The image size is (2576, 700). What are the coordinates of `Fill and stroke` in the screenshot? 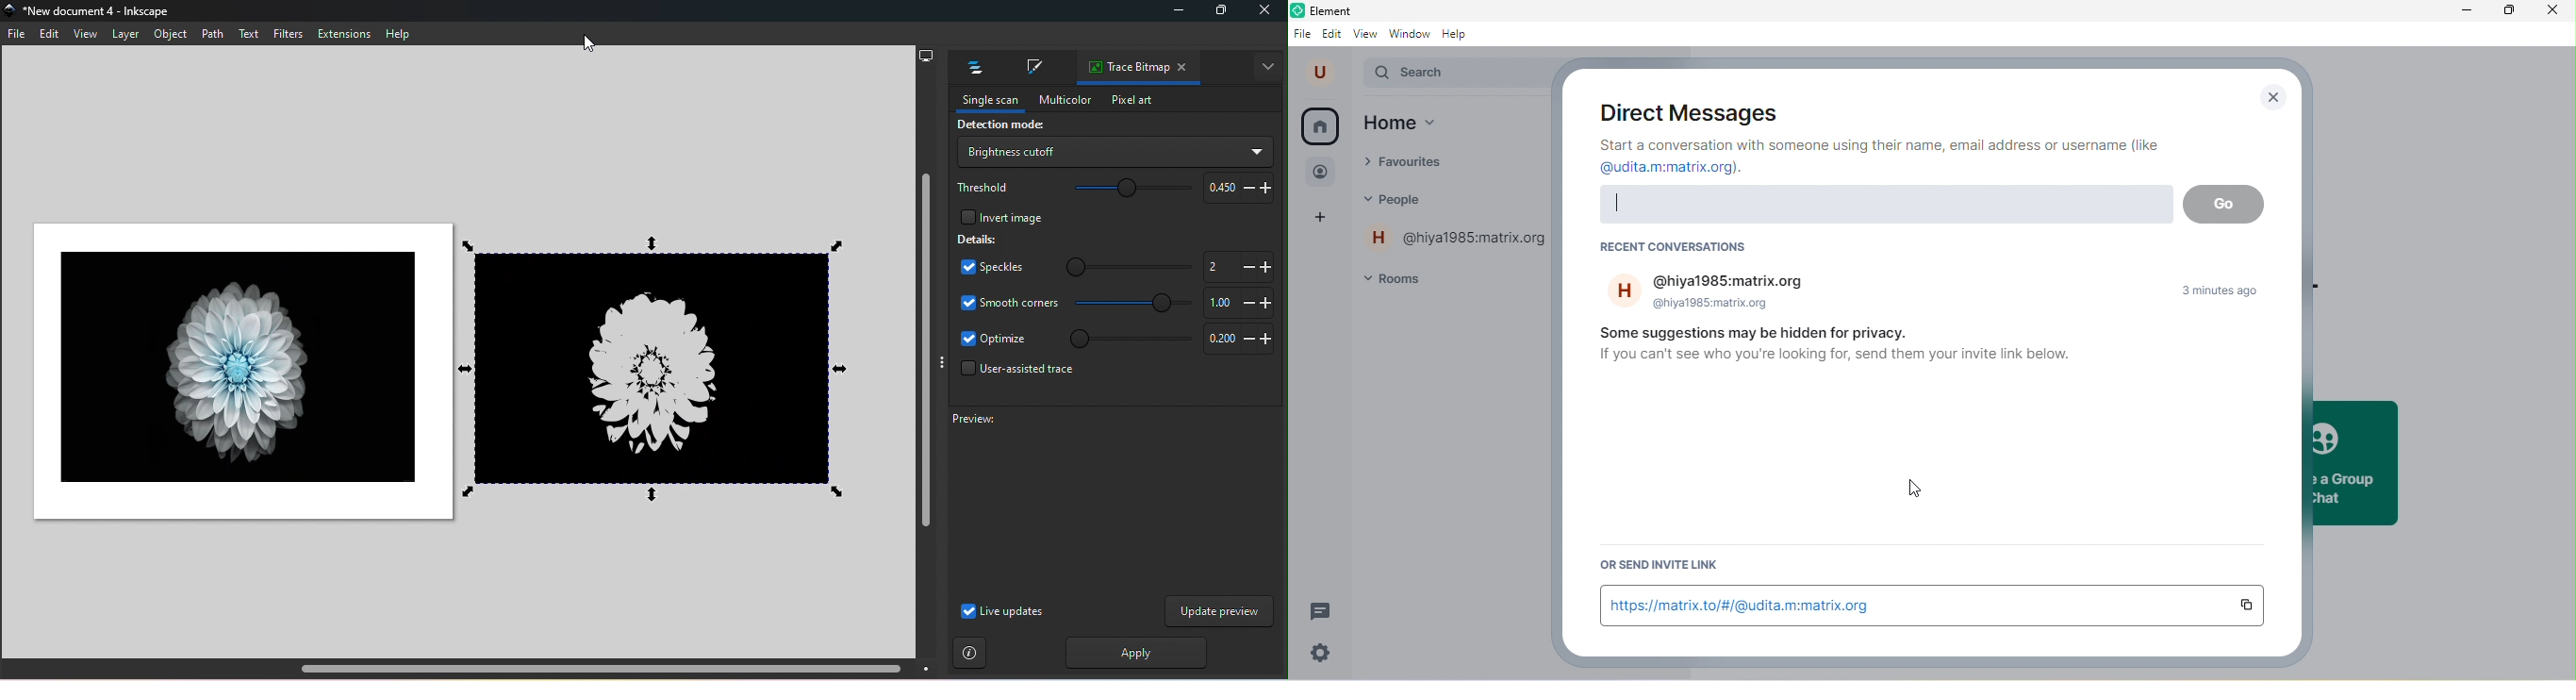 It's located at (1032, 69).